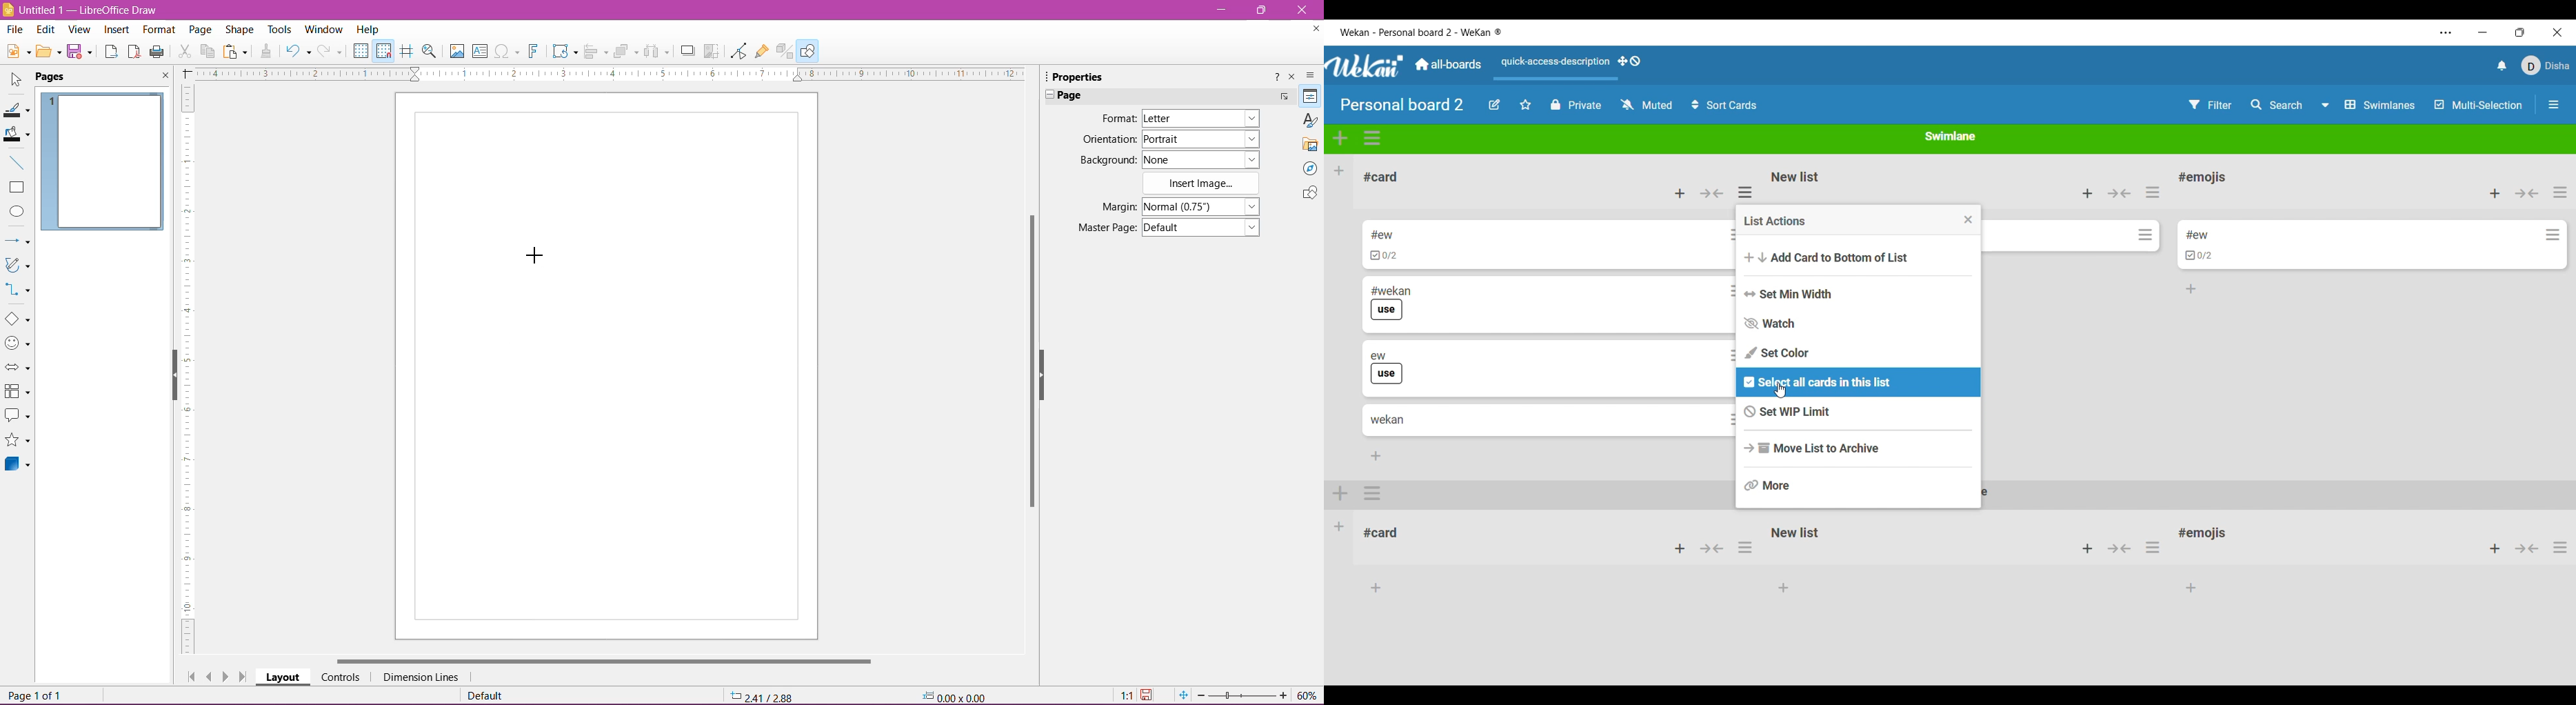 Image resolution: width=2576 pixels, height=728 pixels. I want to click on Sort cards, so click(1724, 105).